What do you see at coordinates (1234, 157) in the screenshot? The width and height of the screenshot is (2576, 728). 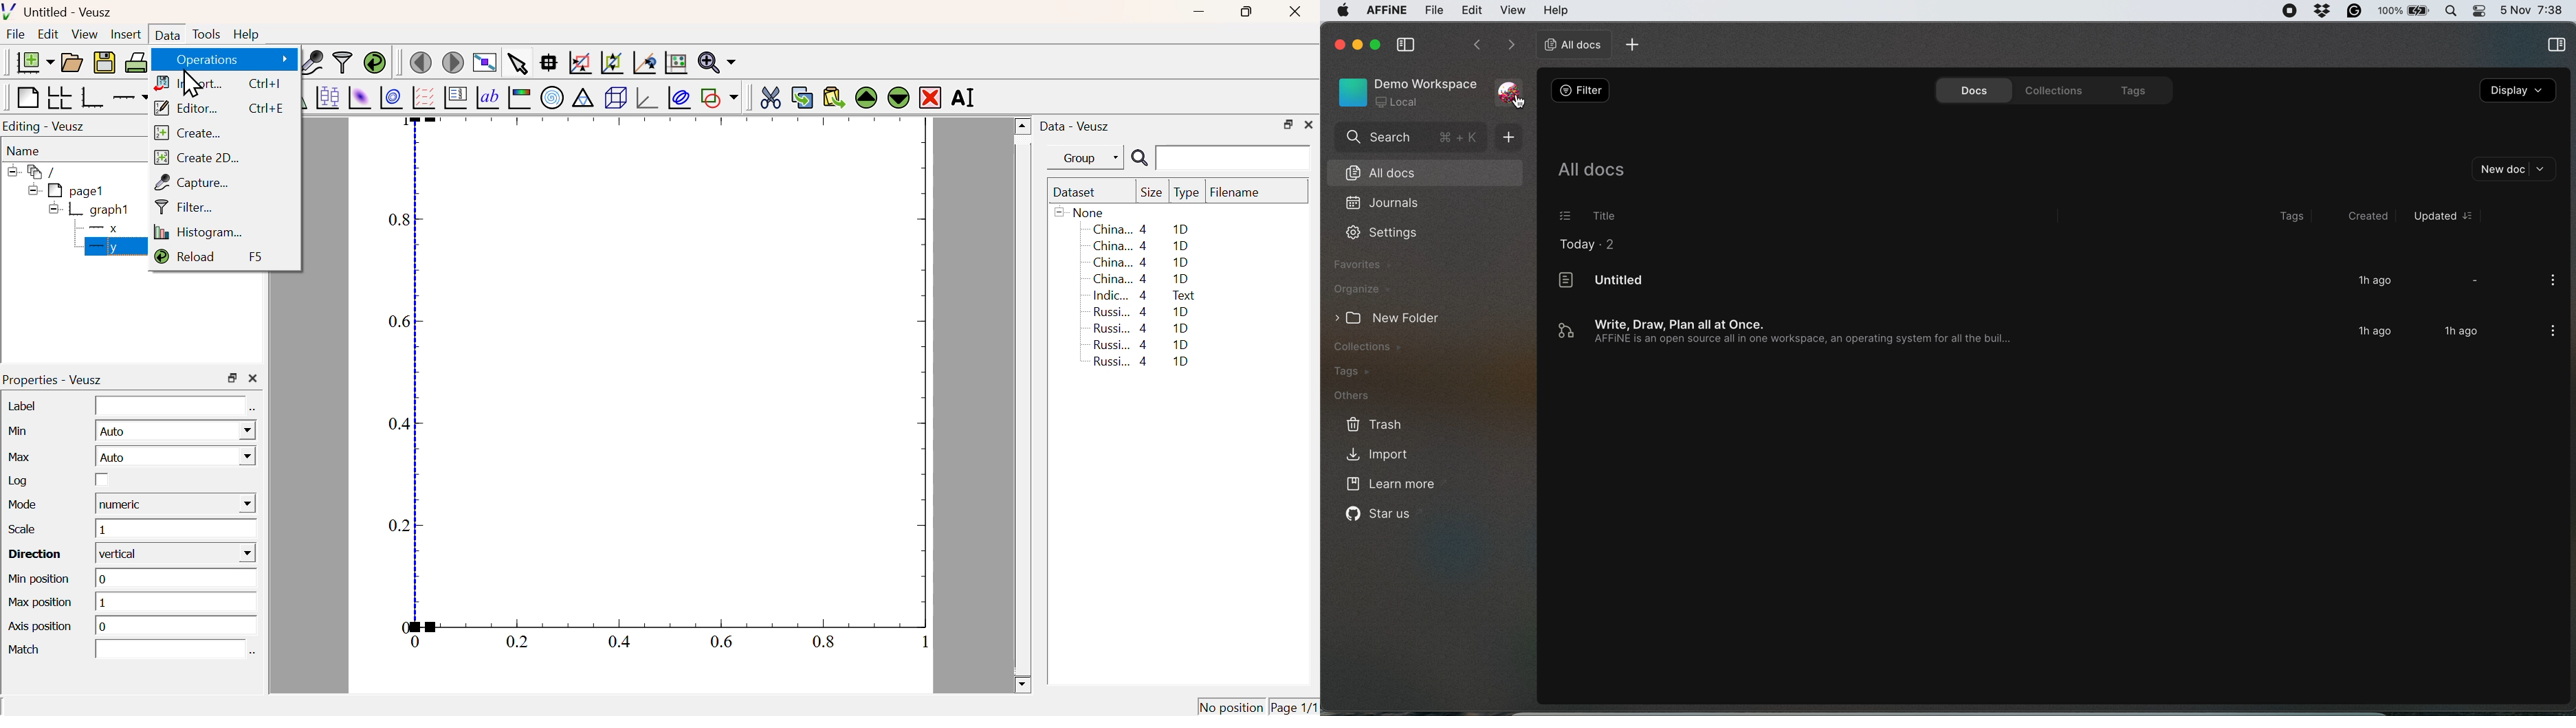 I see `Search Input` at bounding box center [1234, 157].